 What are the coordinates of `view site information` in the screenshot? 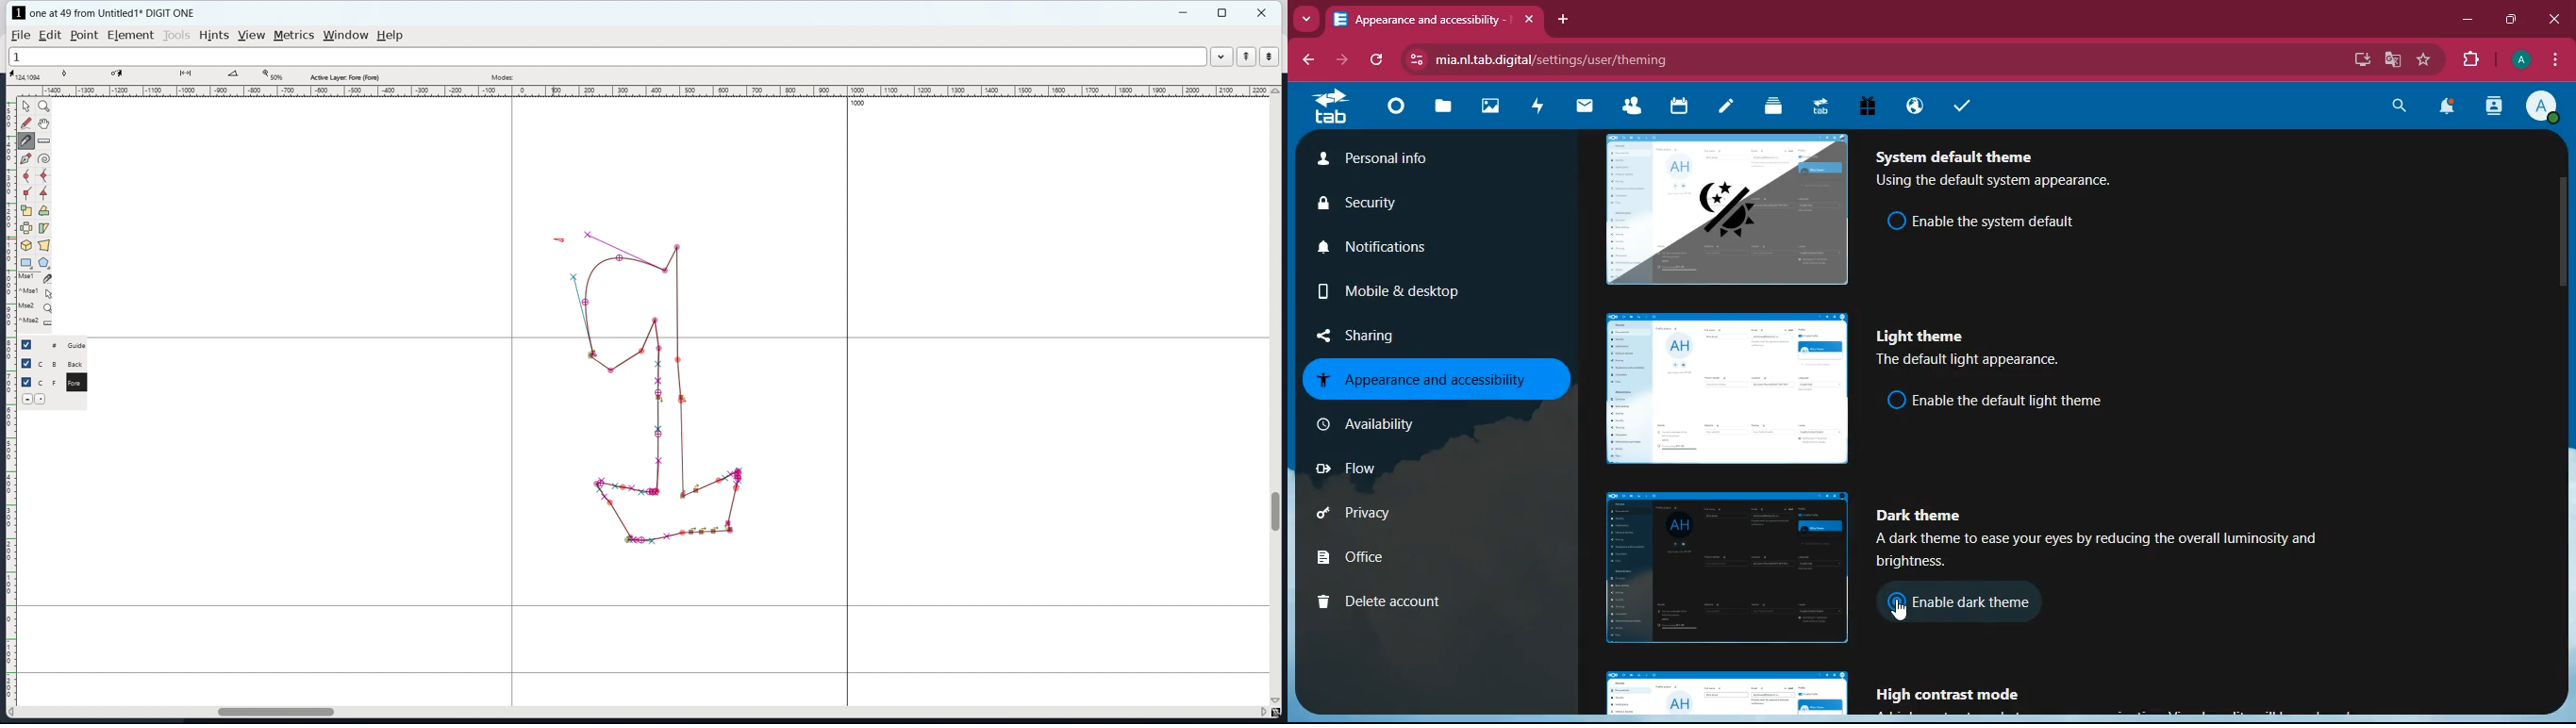 It's located at (1419, 60).